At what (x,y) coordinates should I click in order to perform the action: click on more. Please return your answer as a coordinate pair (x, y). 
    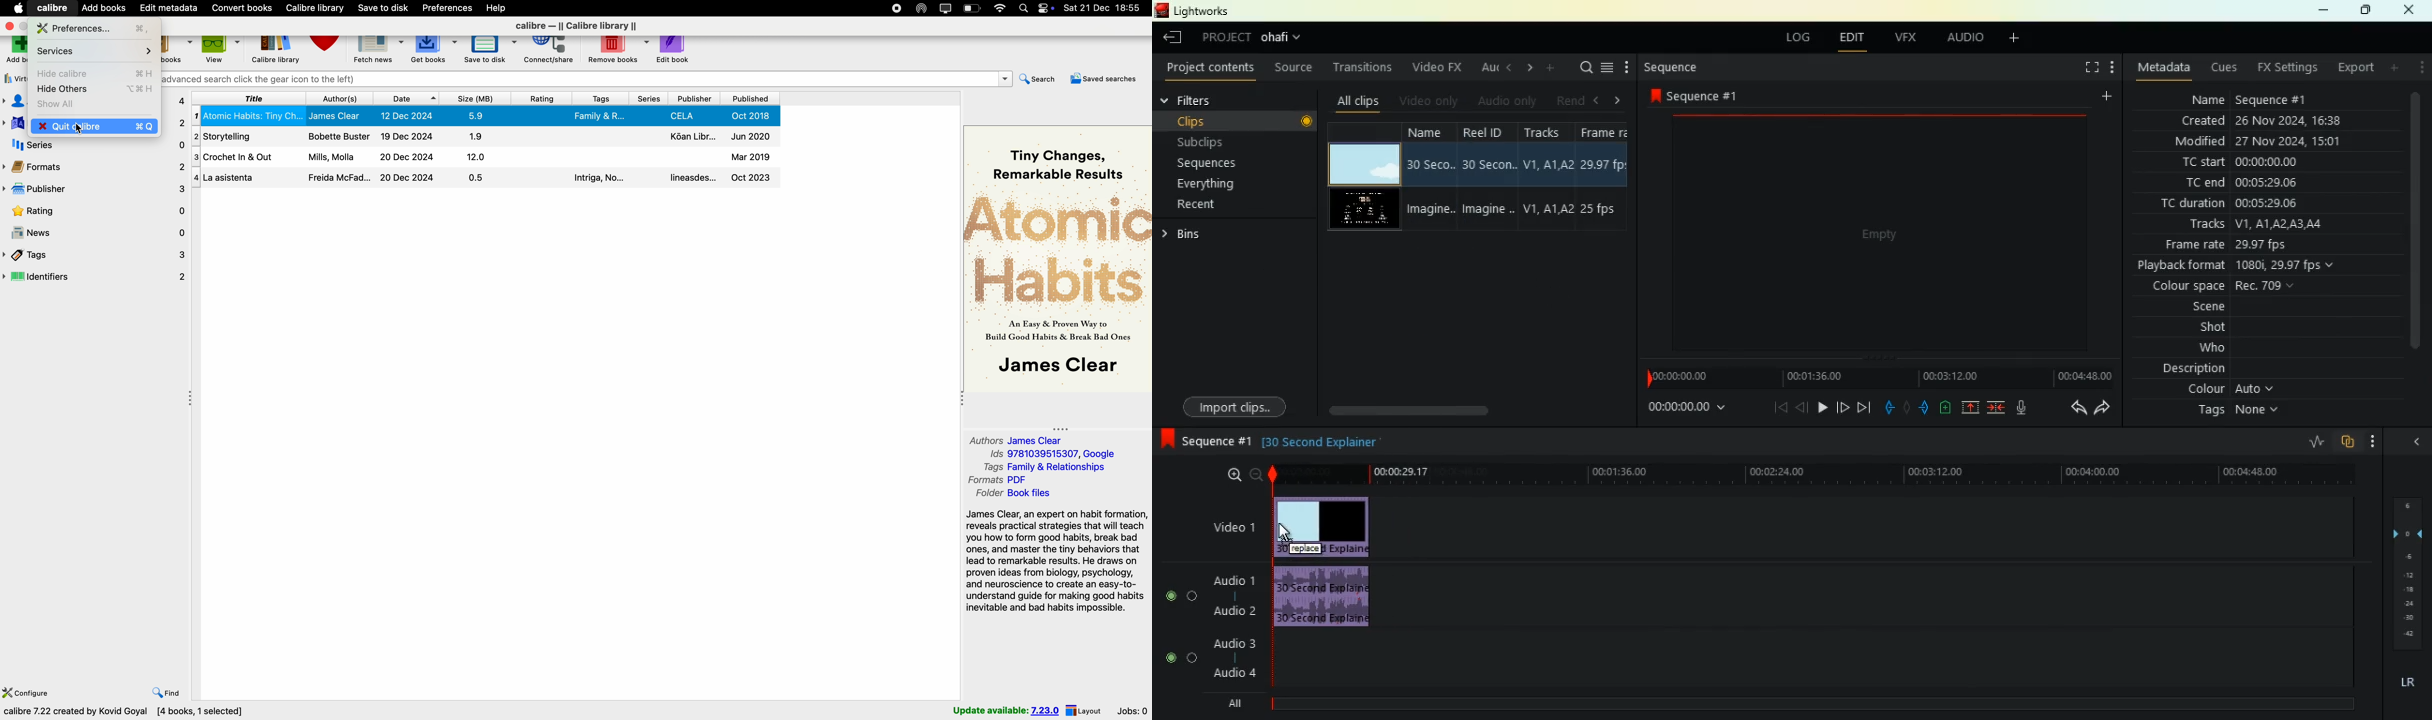
    Looking at the image, I should click on (2418, 69).